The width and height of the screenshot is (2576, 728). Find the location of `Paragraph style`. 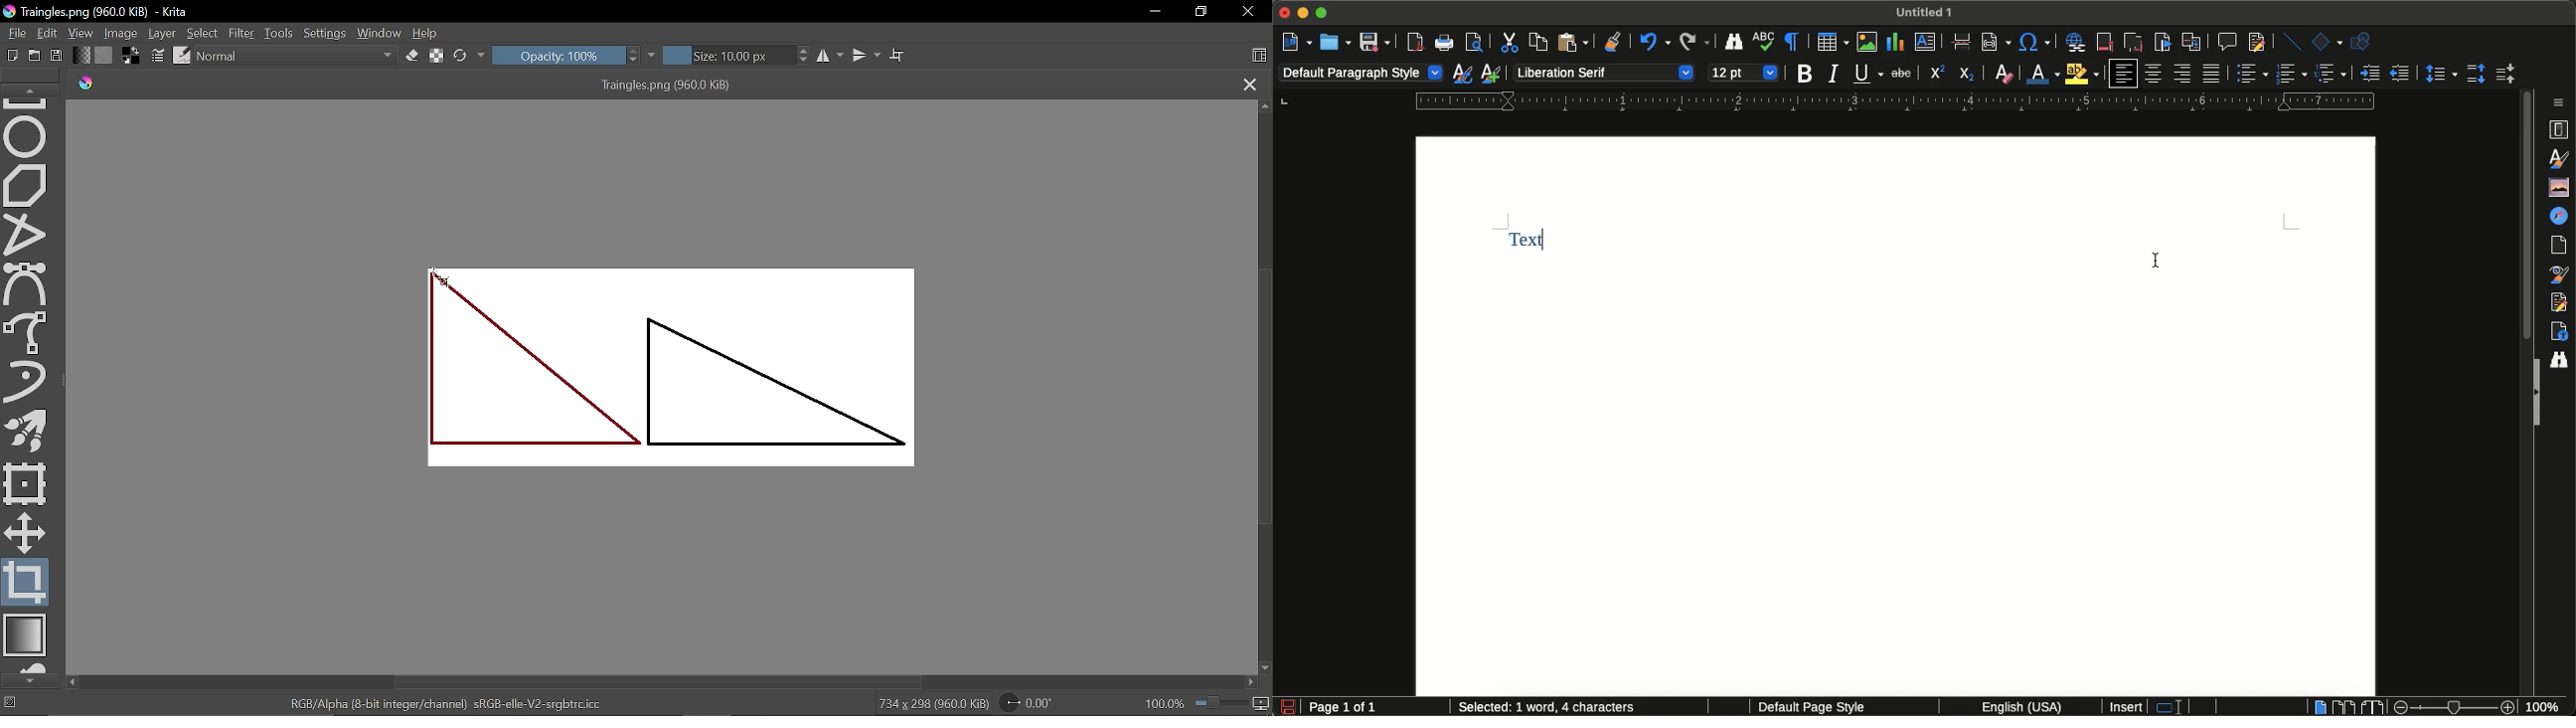

Paragraph style is located at coordinates (1362, 74).